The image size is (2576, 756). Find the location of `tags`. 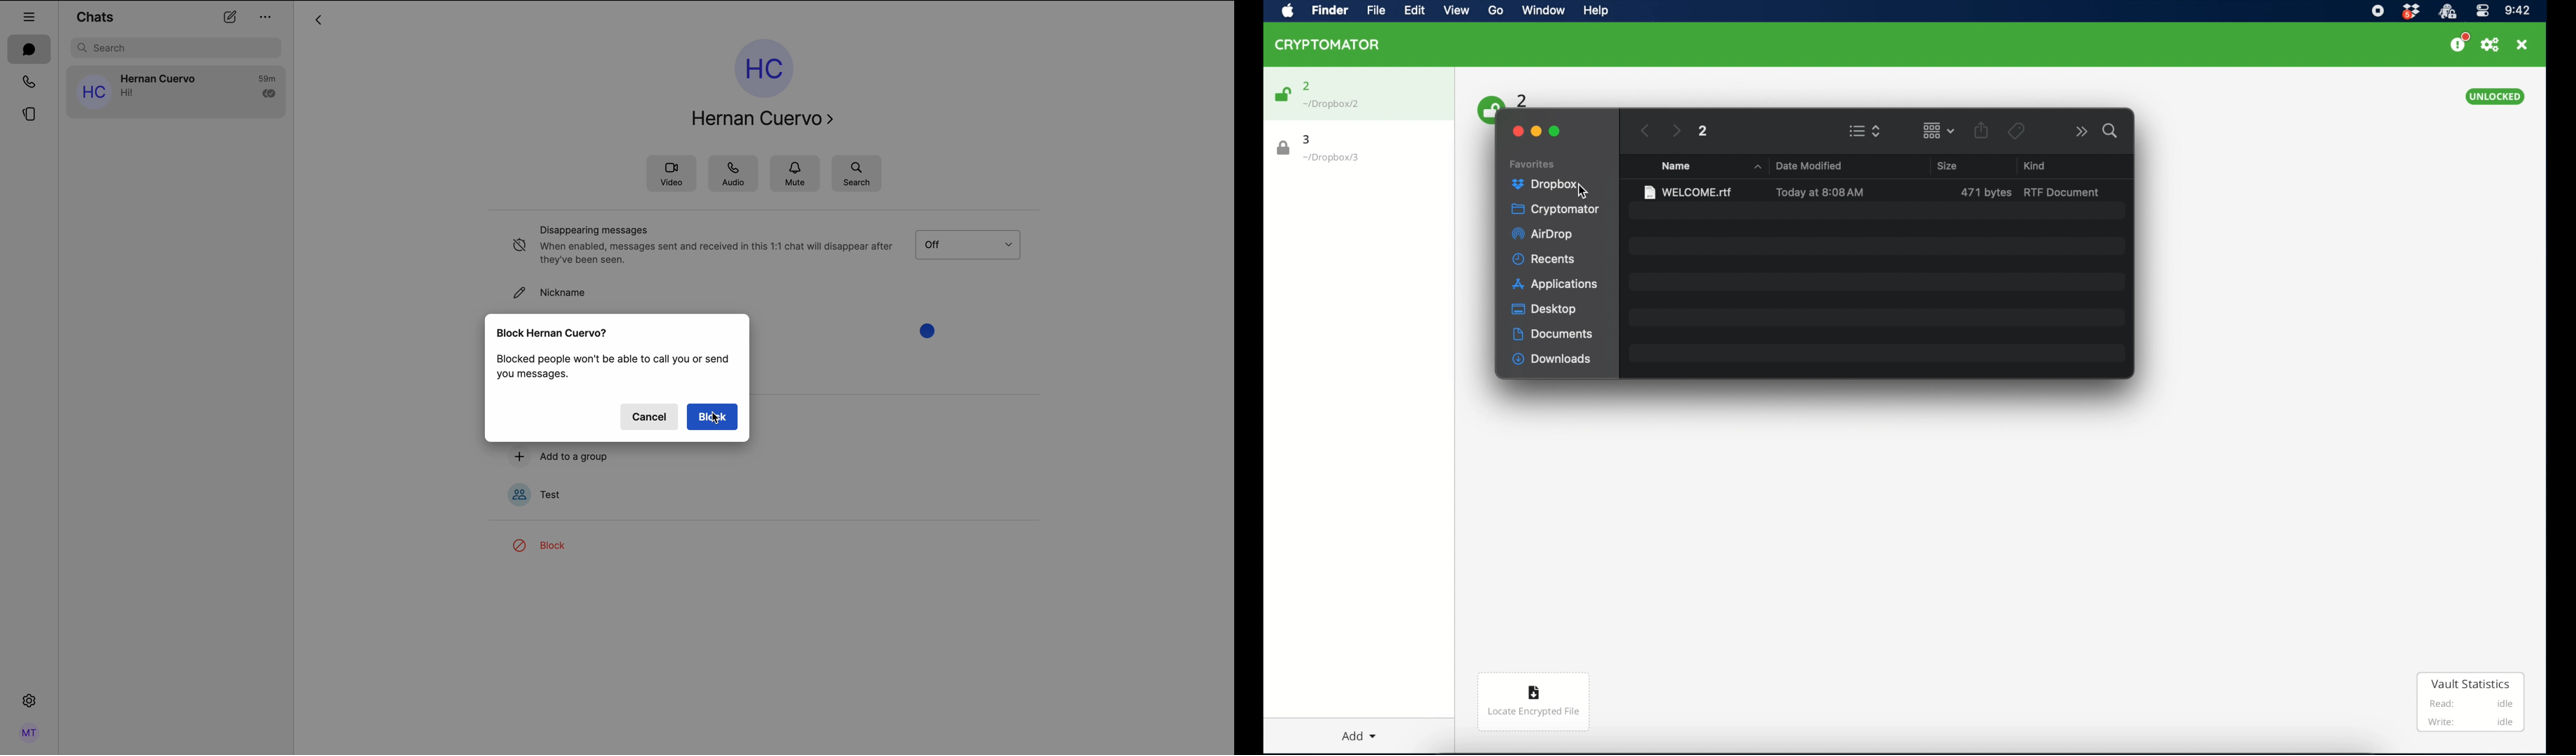

tags is located at coordinates (2016, 131).